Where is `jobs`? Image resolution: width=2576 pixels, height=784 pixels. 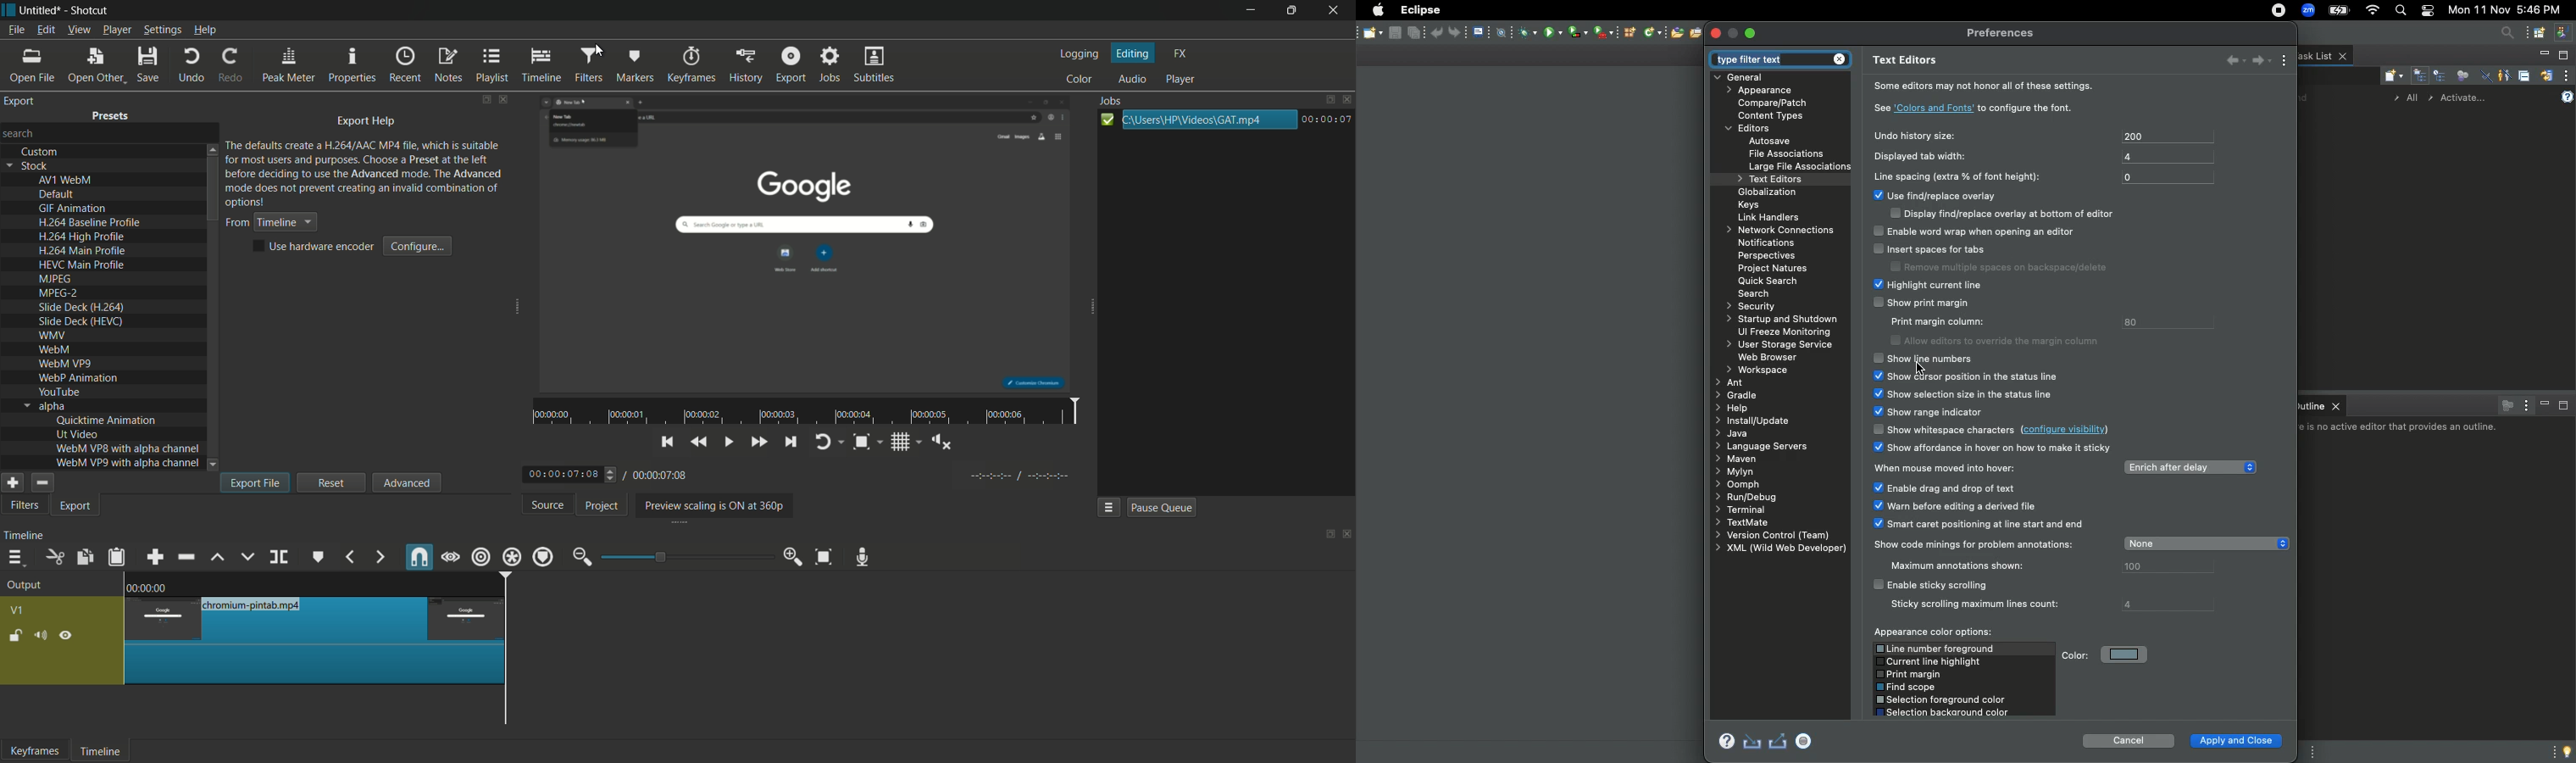 jobs is located at coordinates (1113, 100).